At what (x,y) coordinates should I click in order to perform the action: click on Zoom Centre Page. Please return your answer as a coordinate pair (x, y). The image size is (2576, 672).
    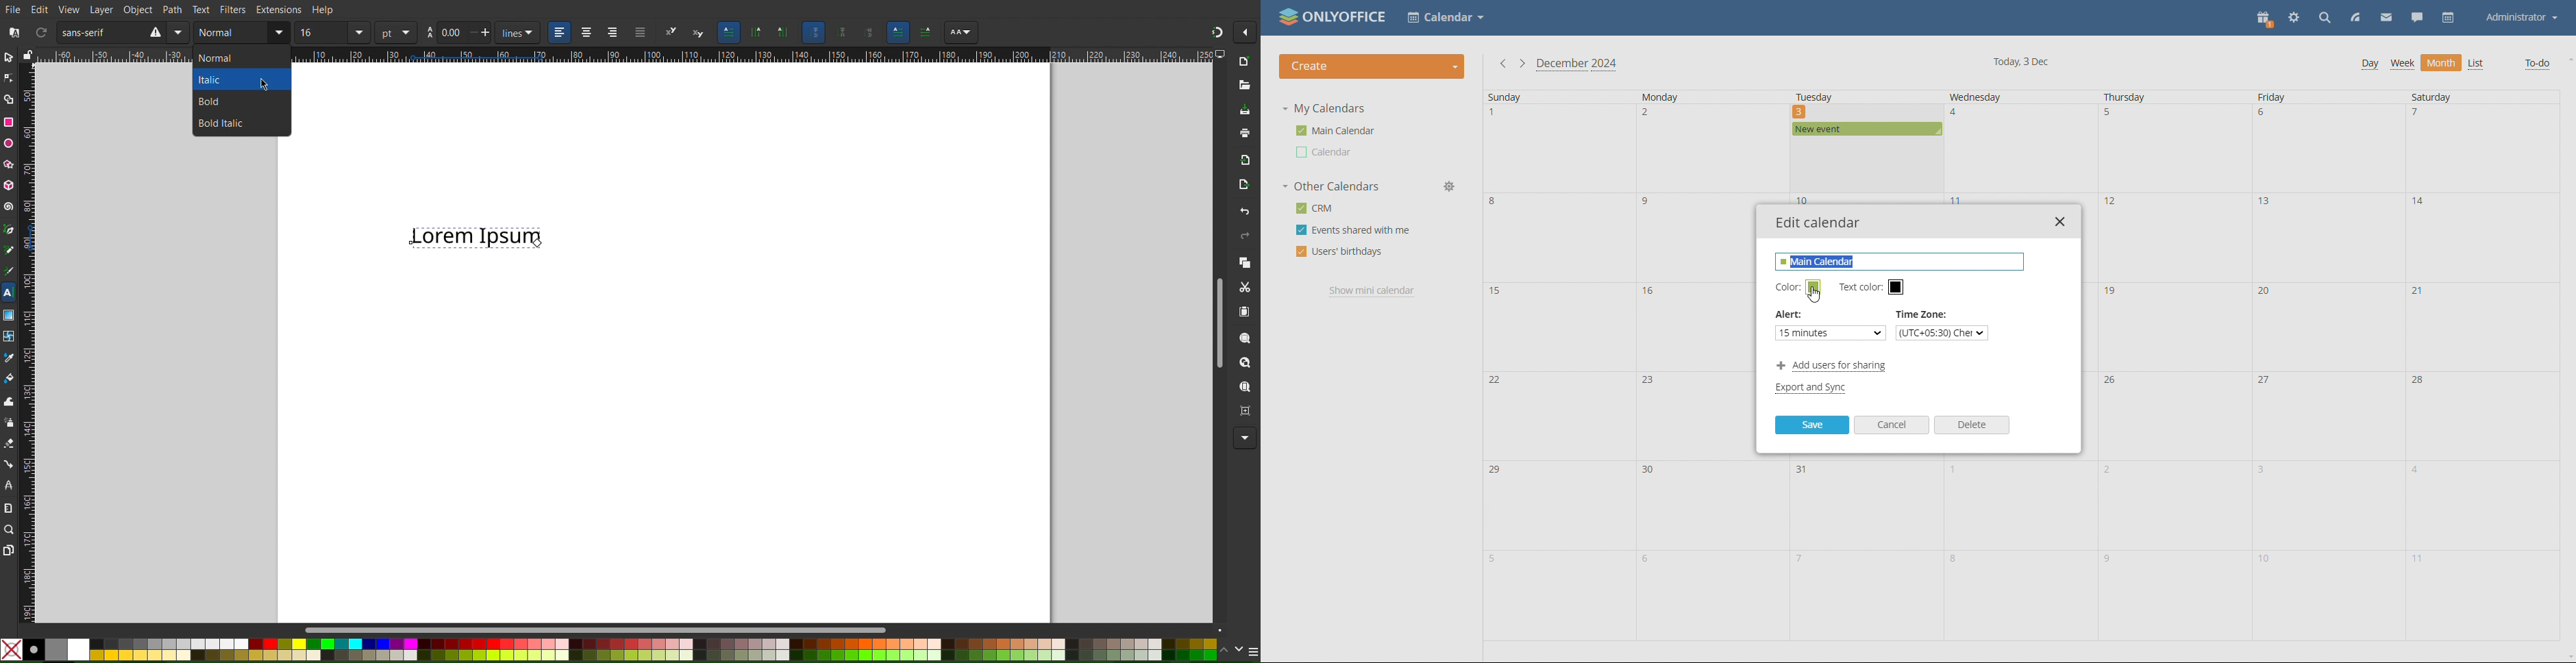
    Looking at the image, I should click on (1240, 412).